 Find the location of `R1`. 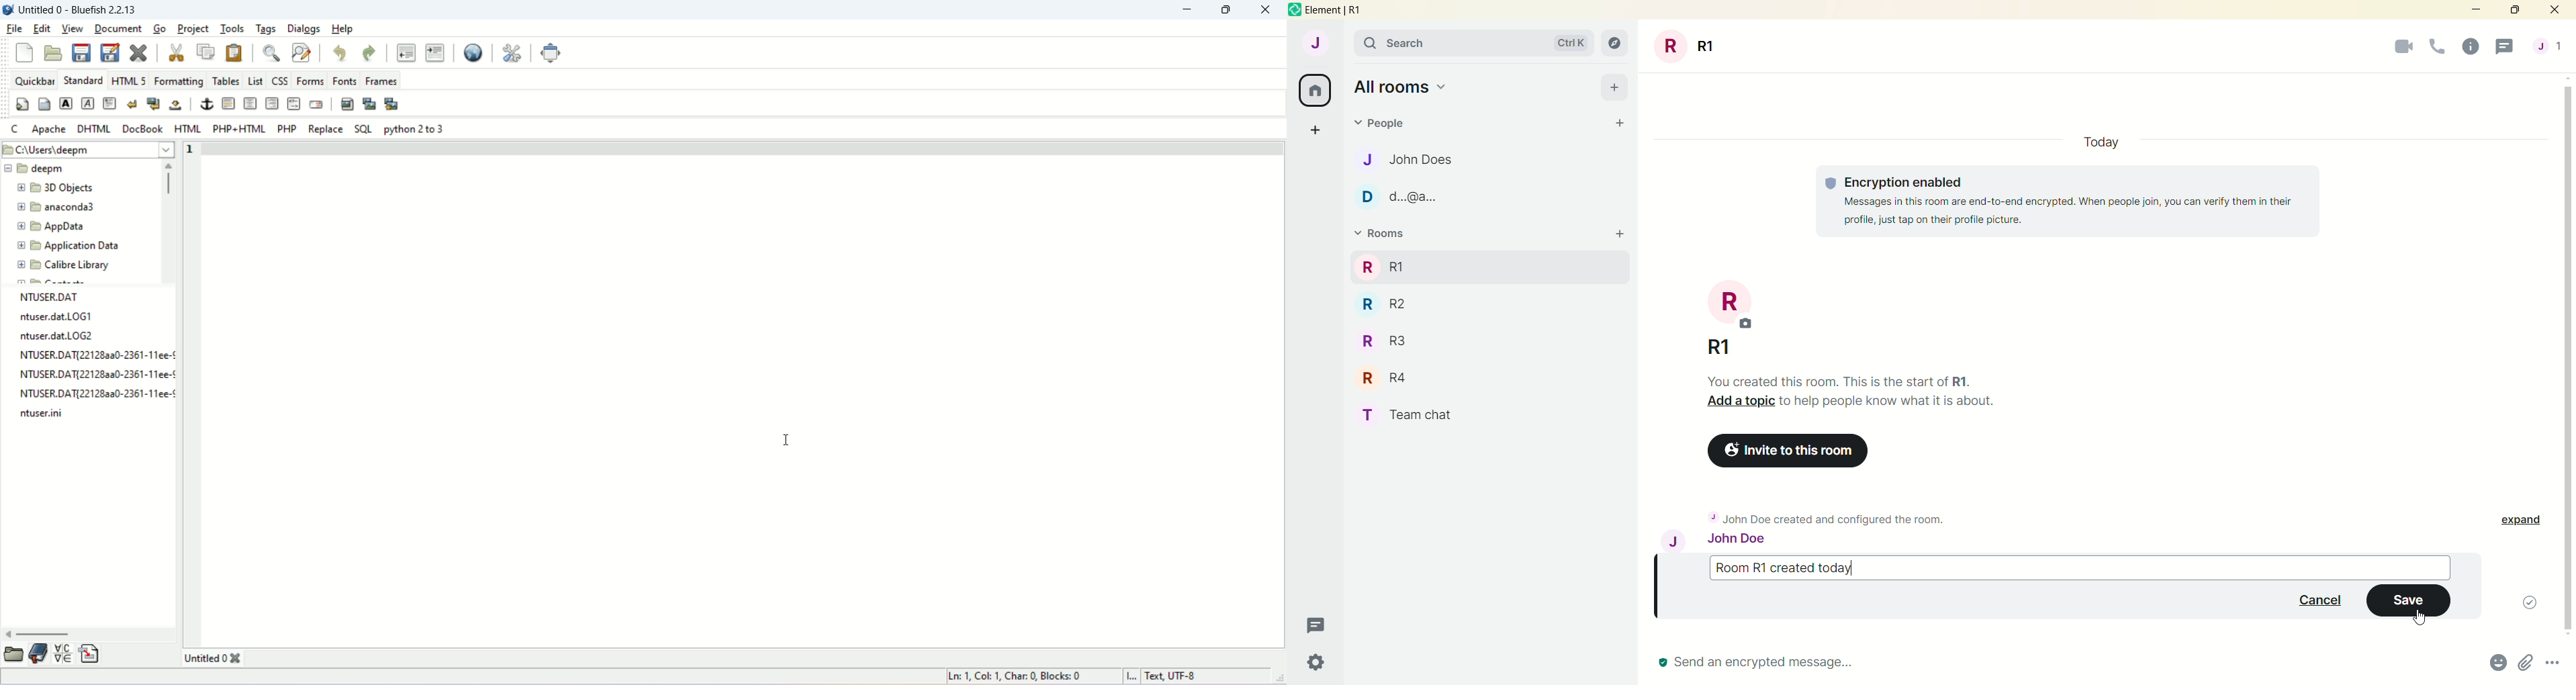

R1 is located at coordinates (1721, 349).